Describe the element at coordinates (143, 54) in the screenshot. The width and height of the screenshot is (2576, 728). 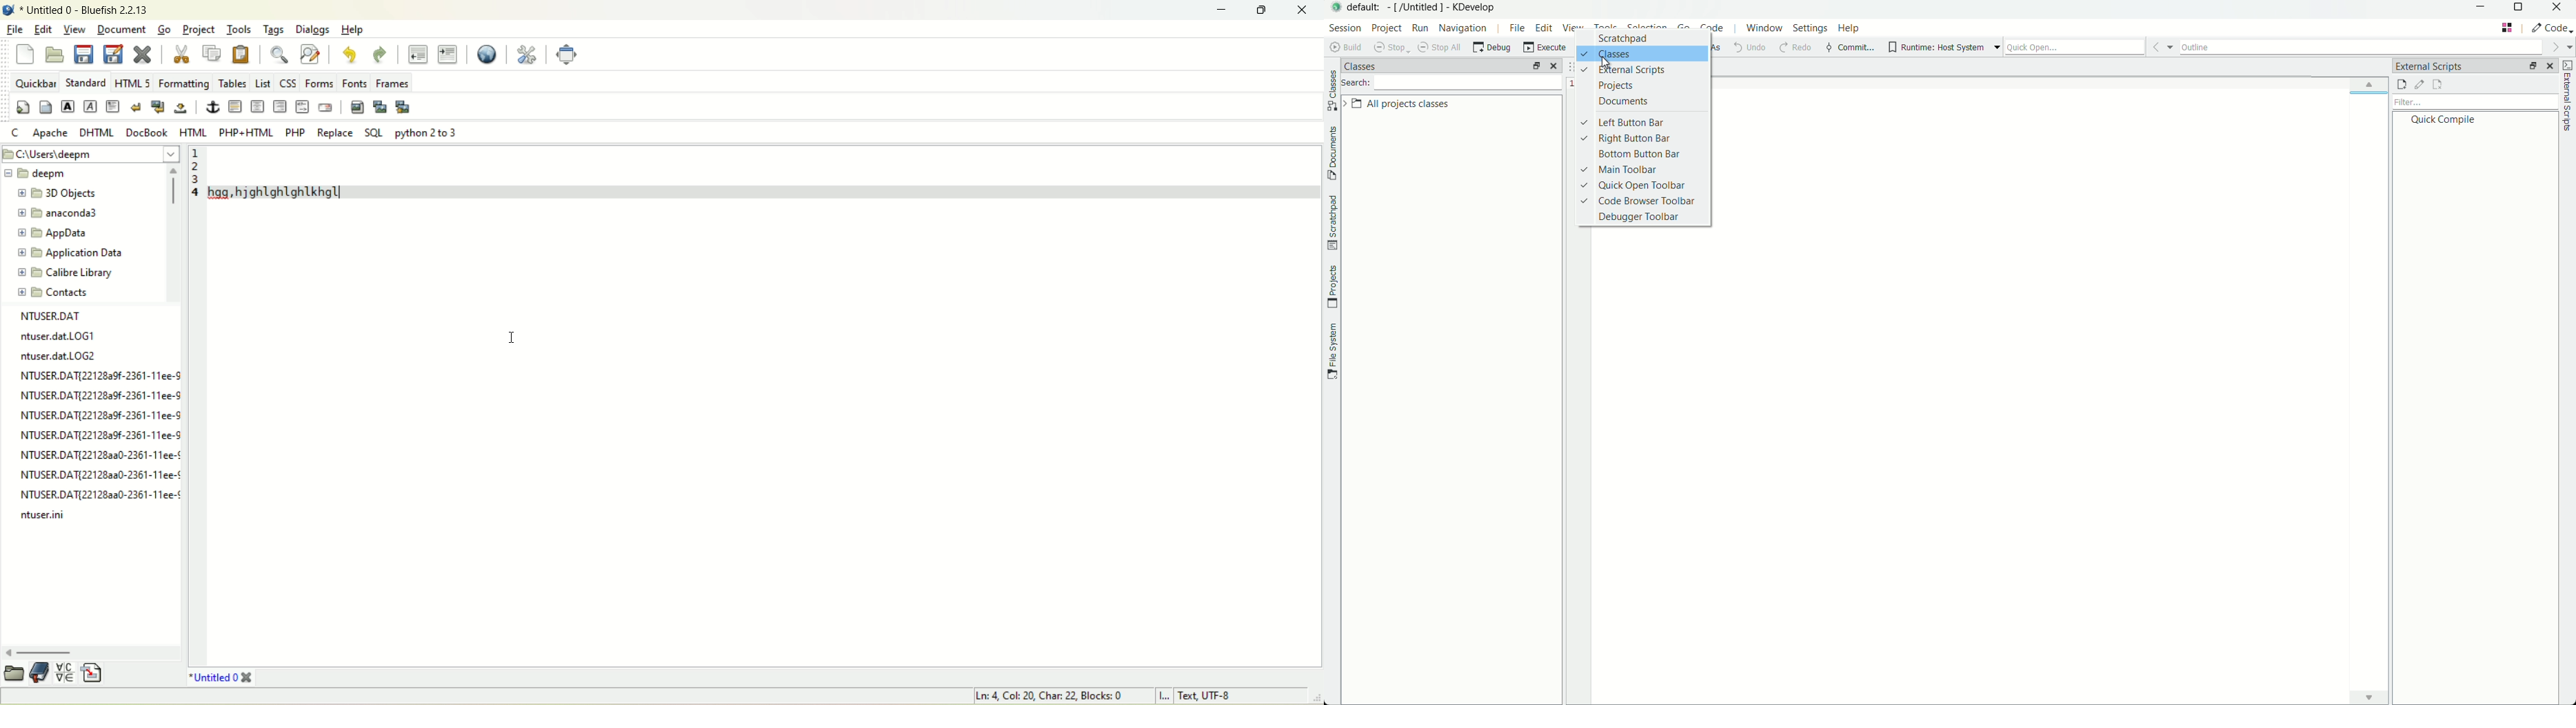
I see `close` at that location.